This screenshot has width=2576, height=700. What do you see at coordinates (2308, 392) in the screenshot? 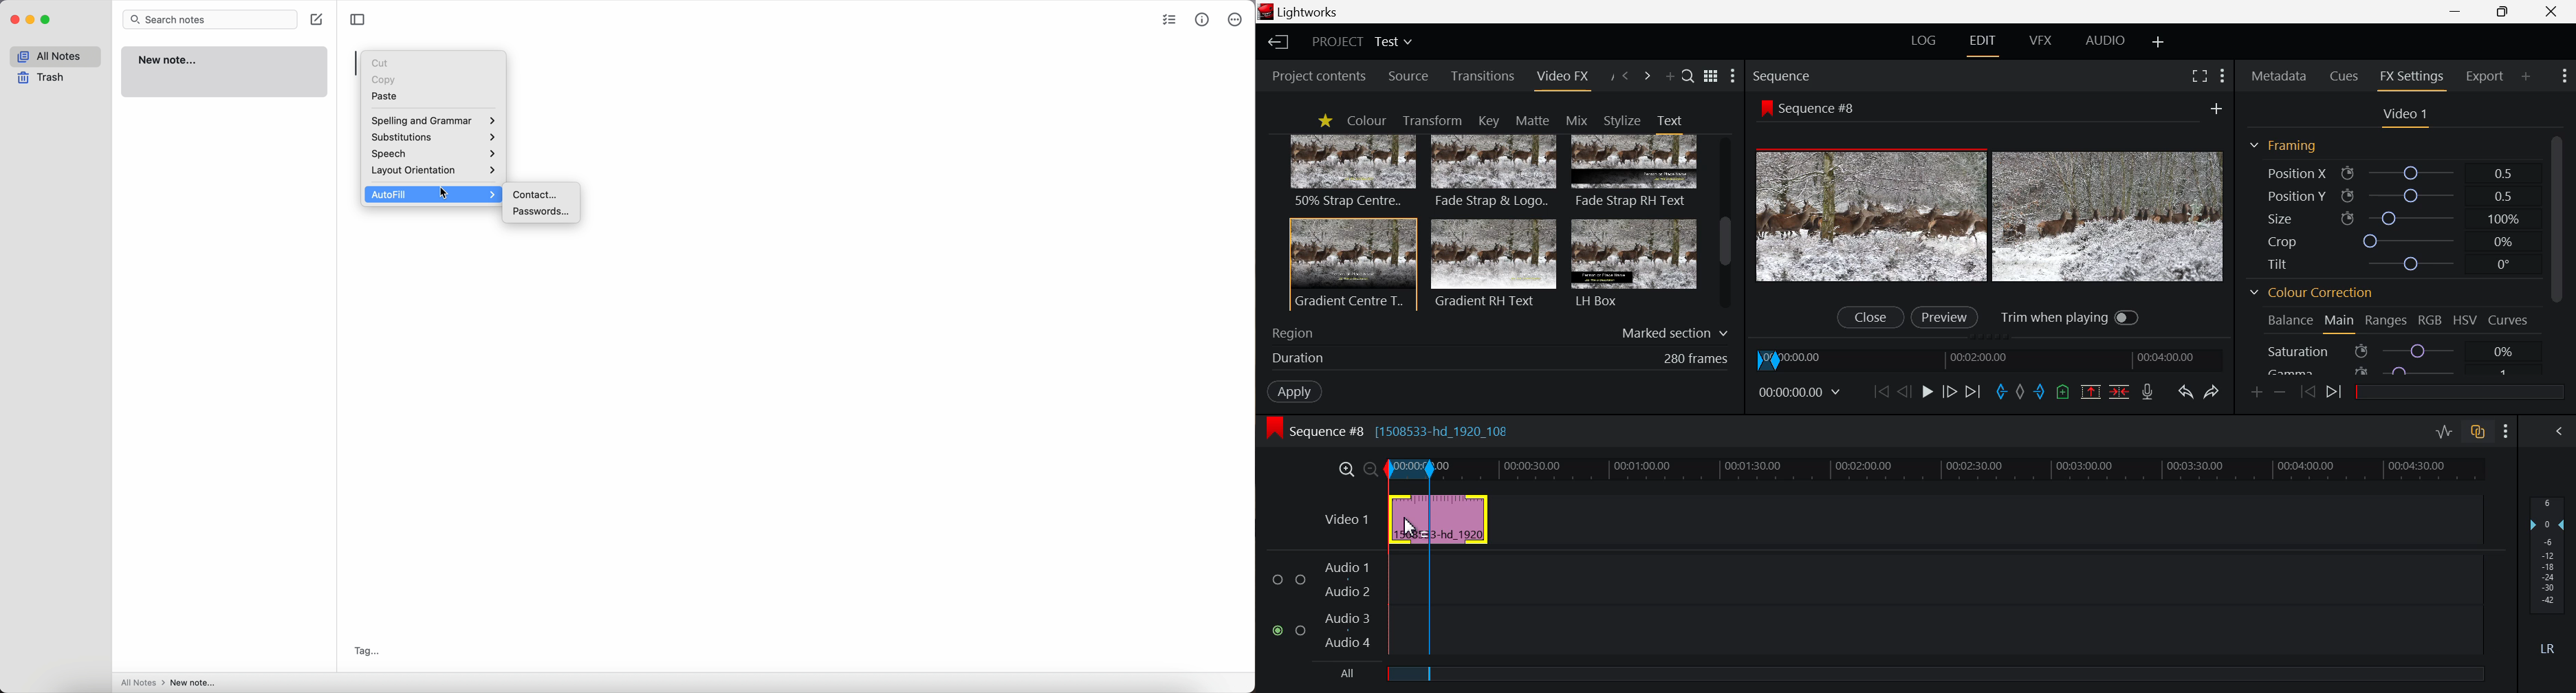
I see `Previous keyframe` at bounding box center [2308, 392].